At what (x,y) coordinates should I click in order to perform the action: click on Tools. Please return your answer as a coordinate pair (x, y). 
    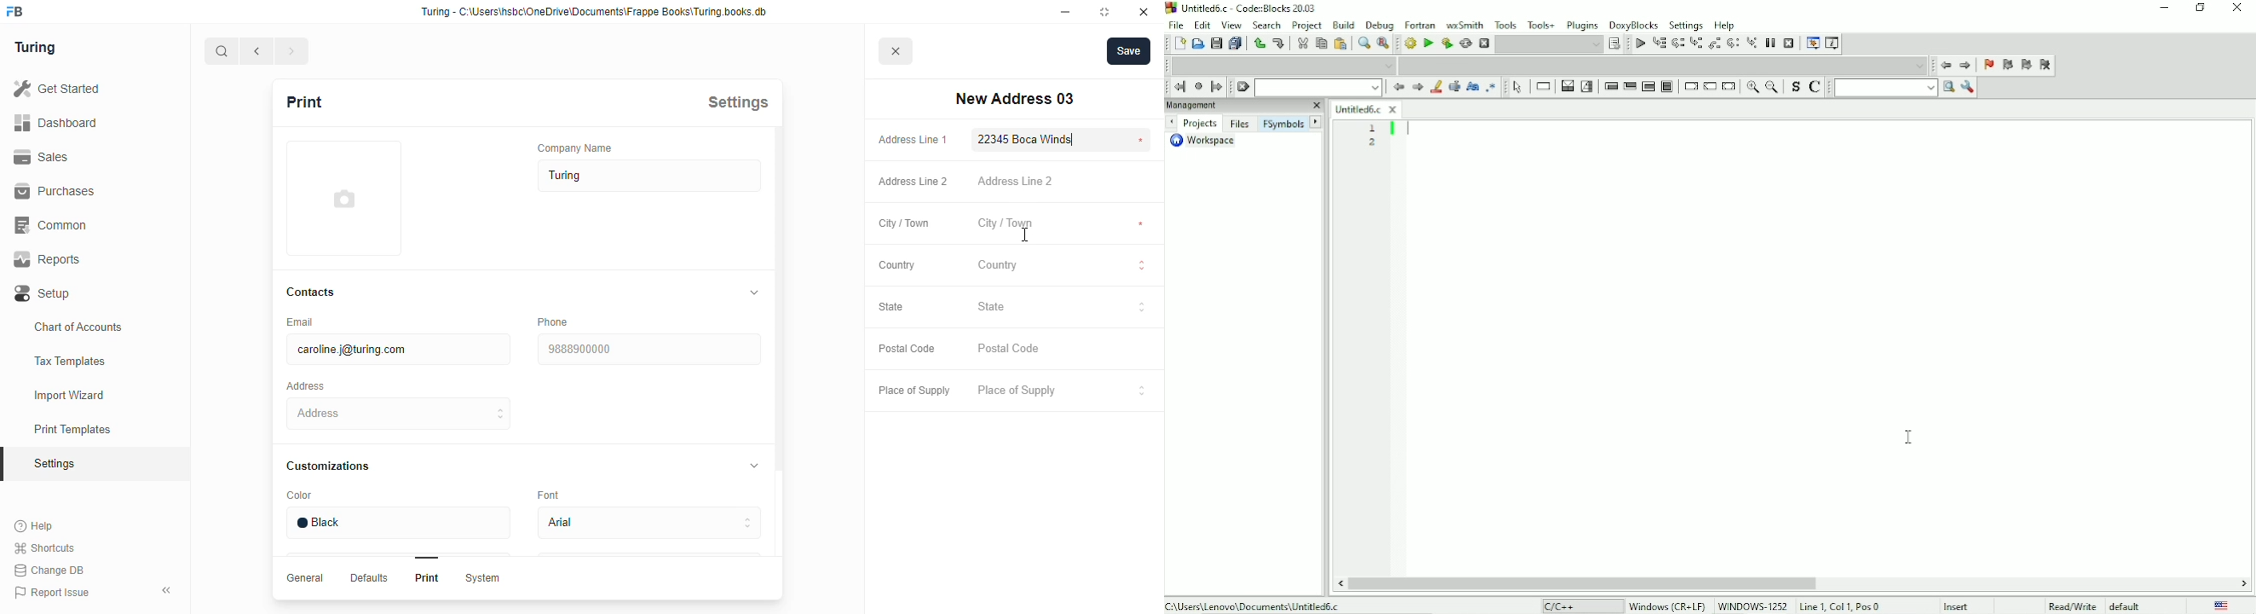
    Looking at the image, I should click on (1505, 24).